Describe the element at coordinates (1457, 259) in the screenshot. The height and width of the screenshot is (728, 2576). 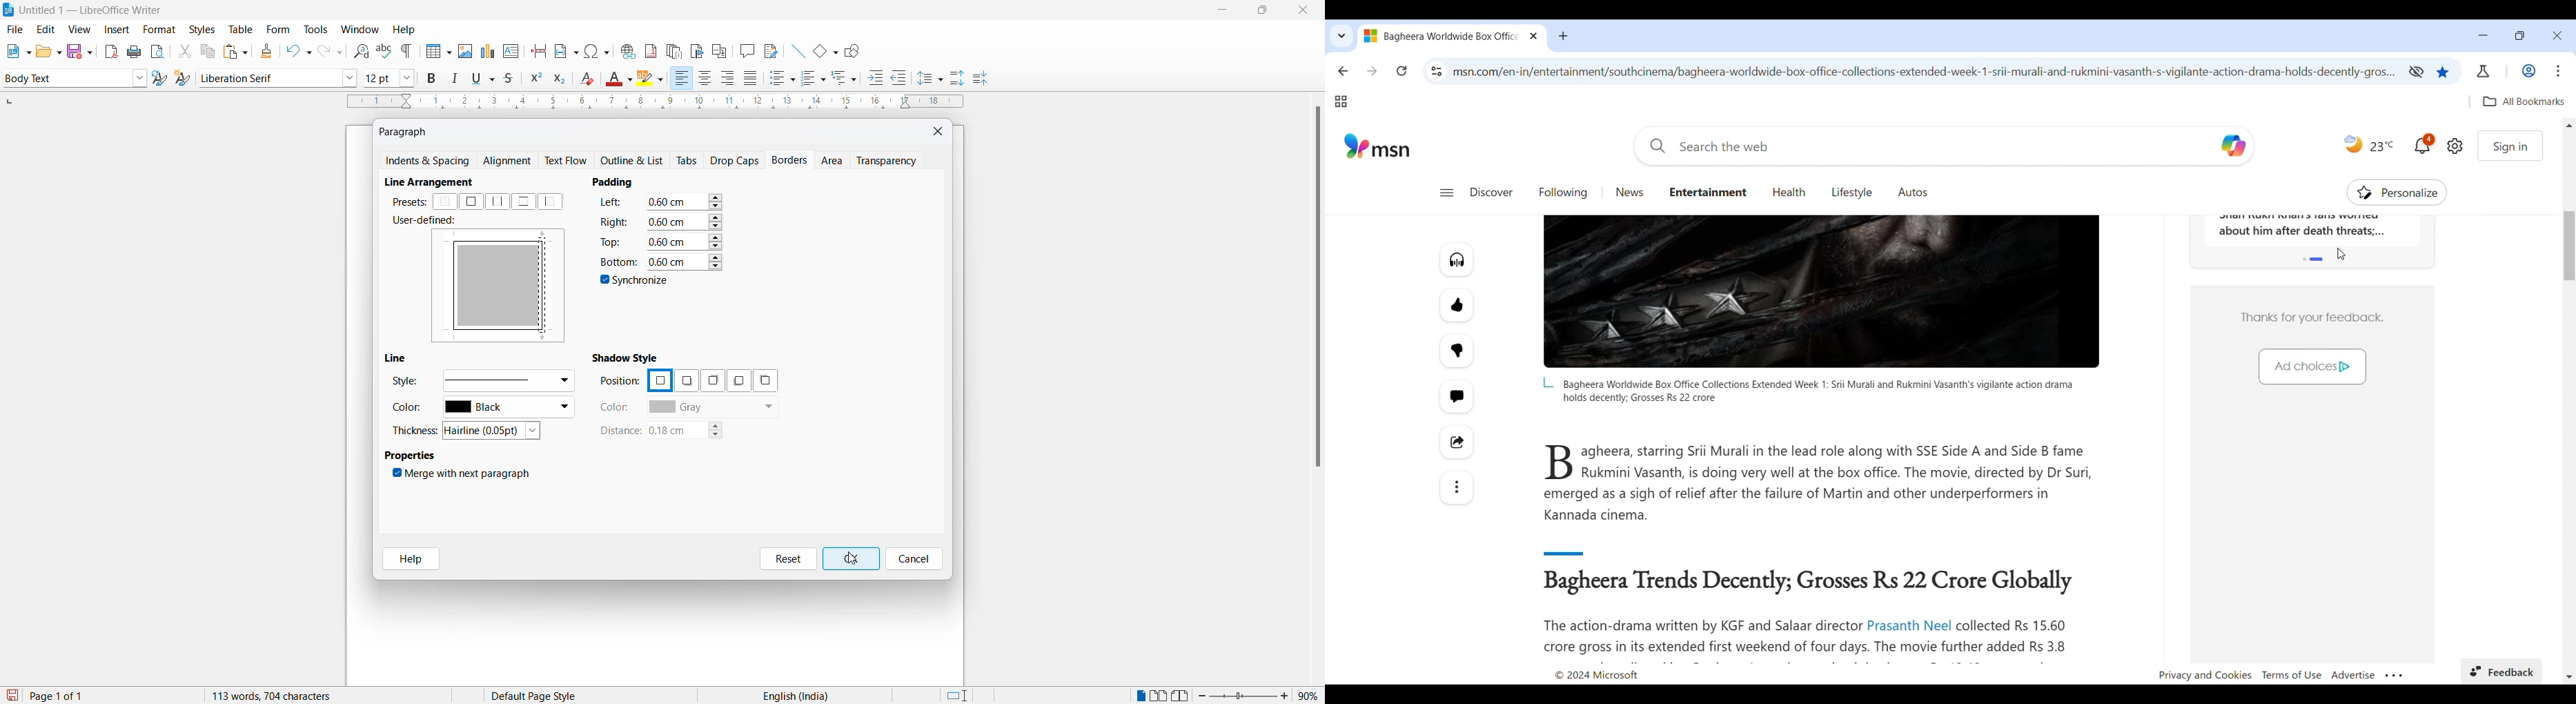
I see `Listen to this article` at that location.